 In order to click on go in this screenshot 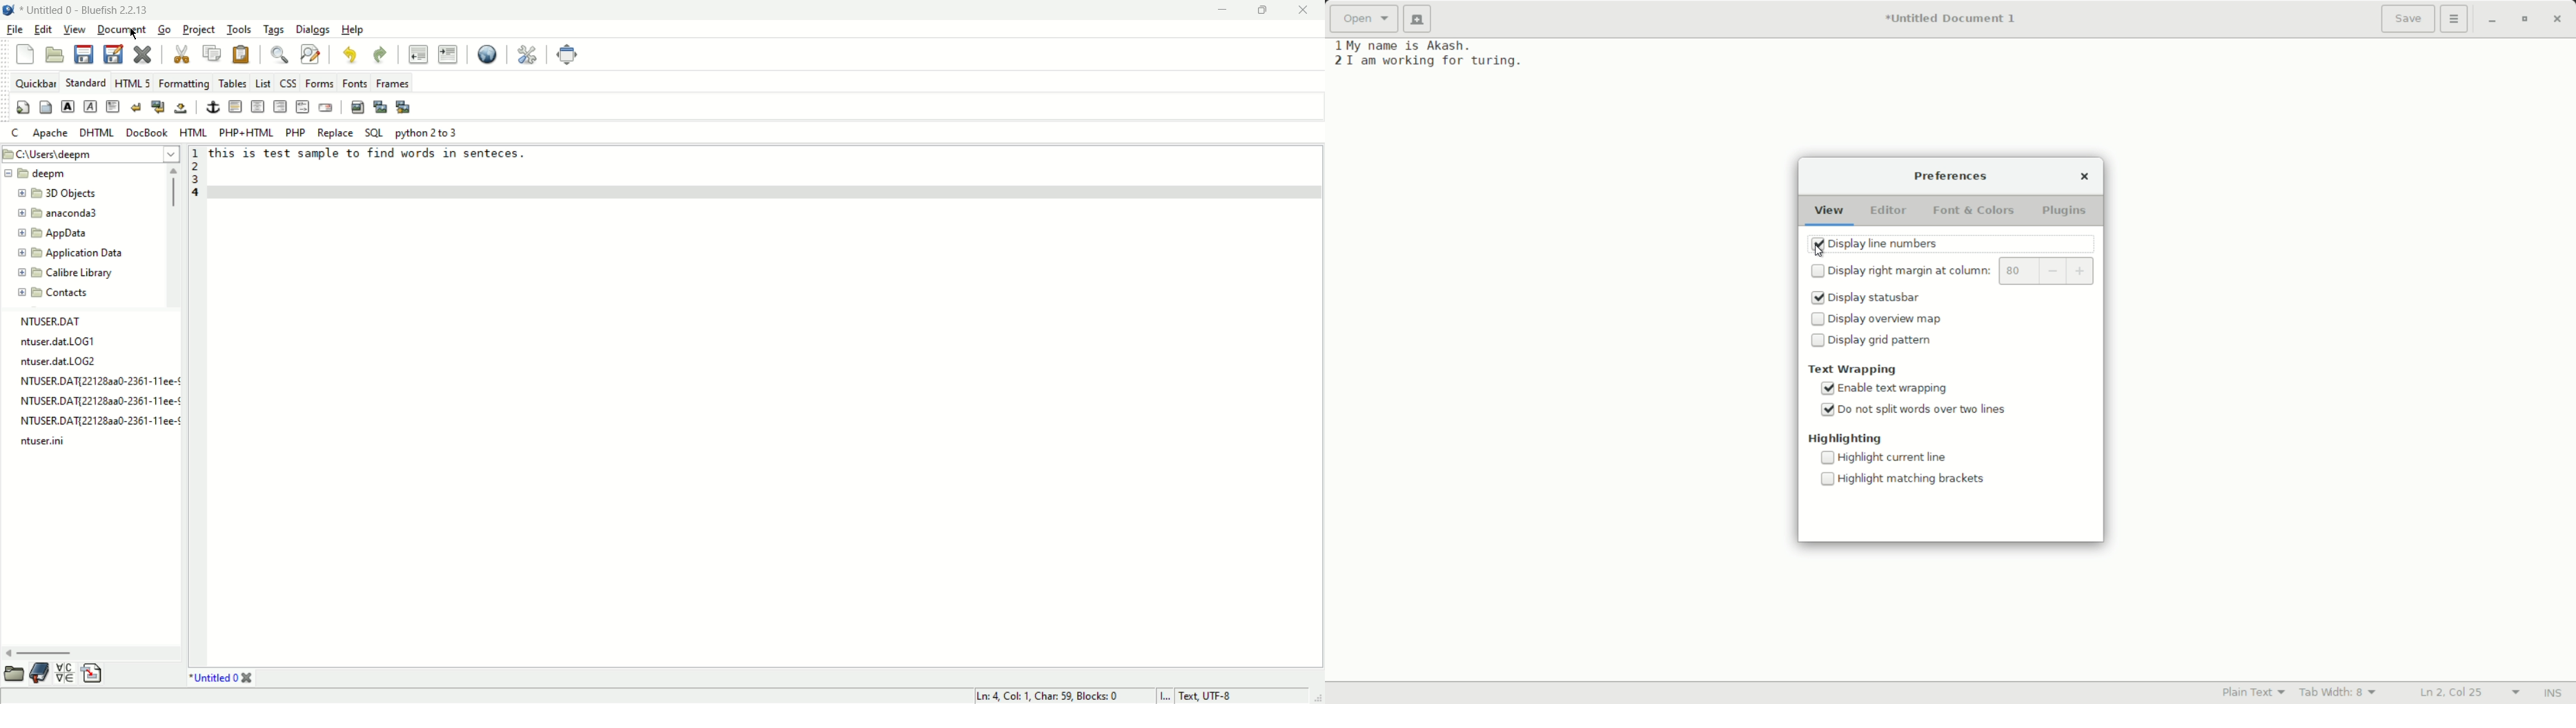, I will do `click(167, 29)`.